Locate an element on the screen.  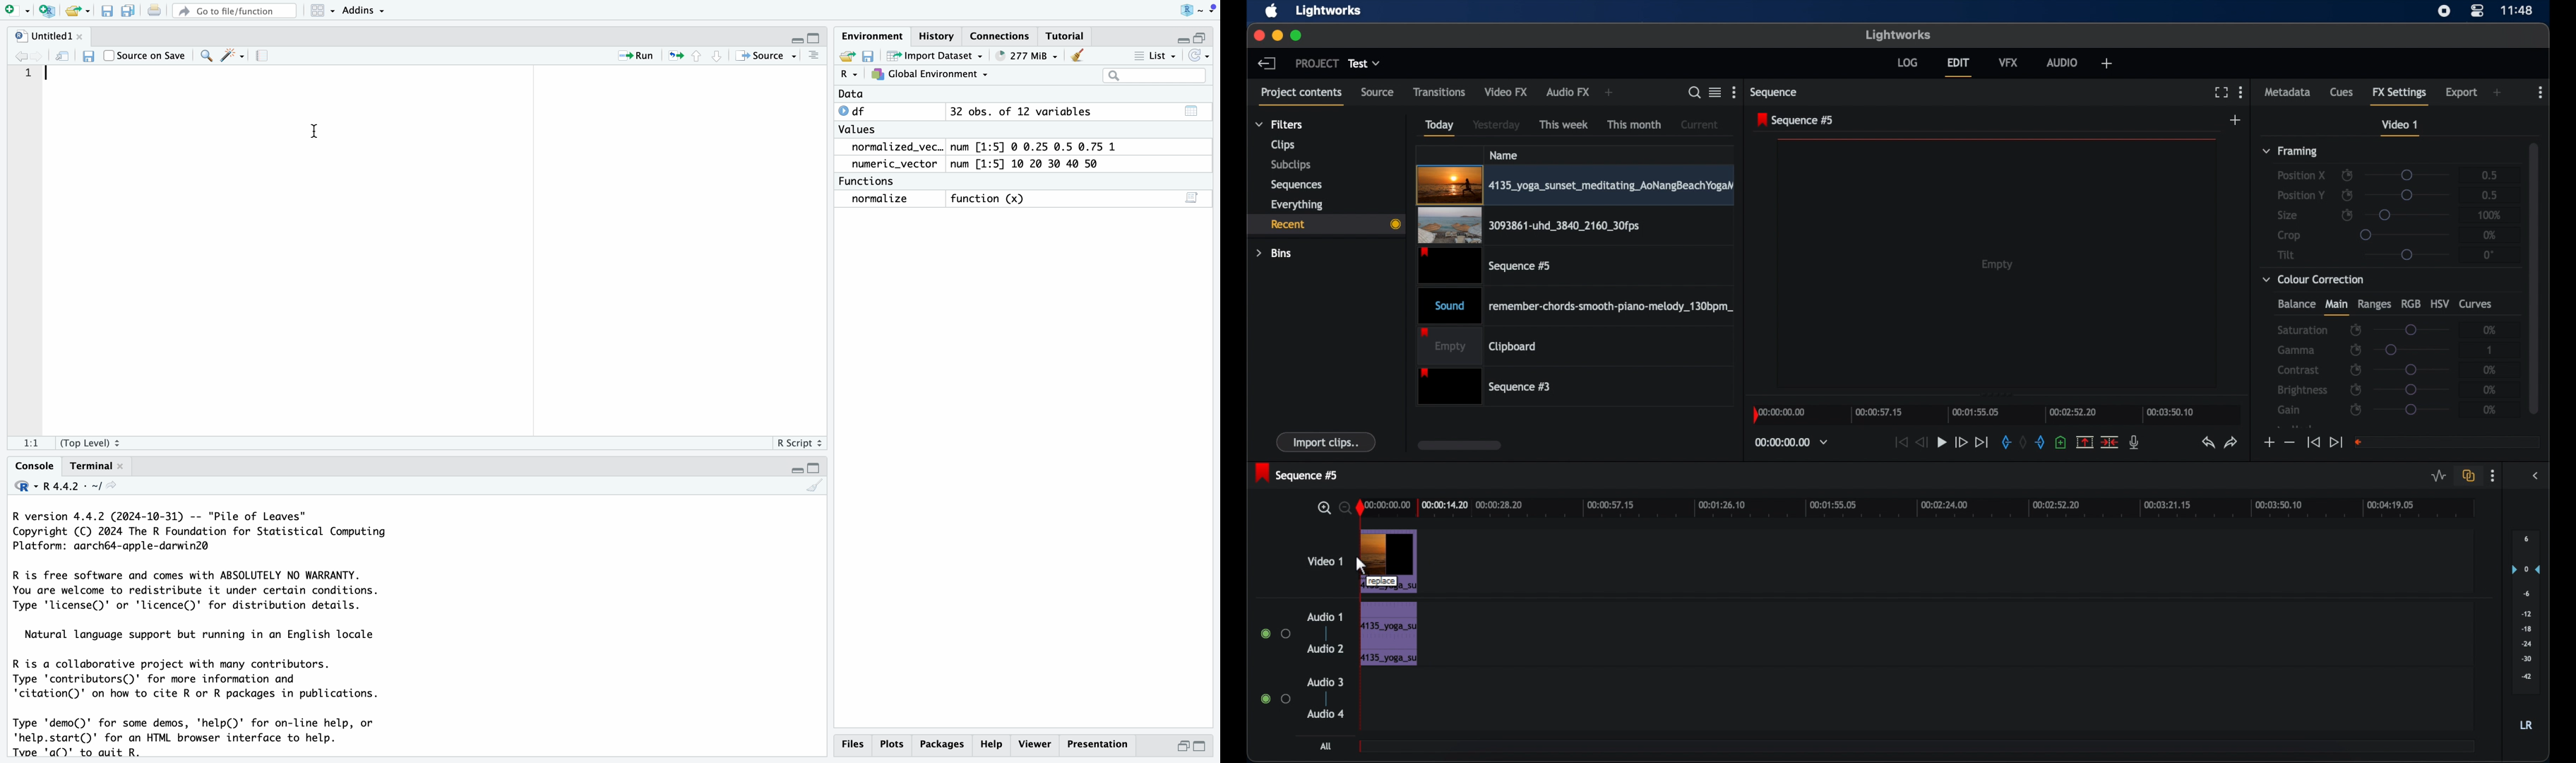
Plots is located at coordinates (895, 744).